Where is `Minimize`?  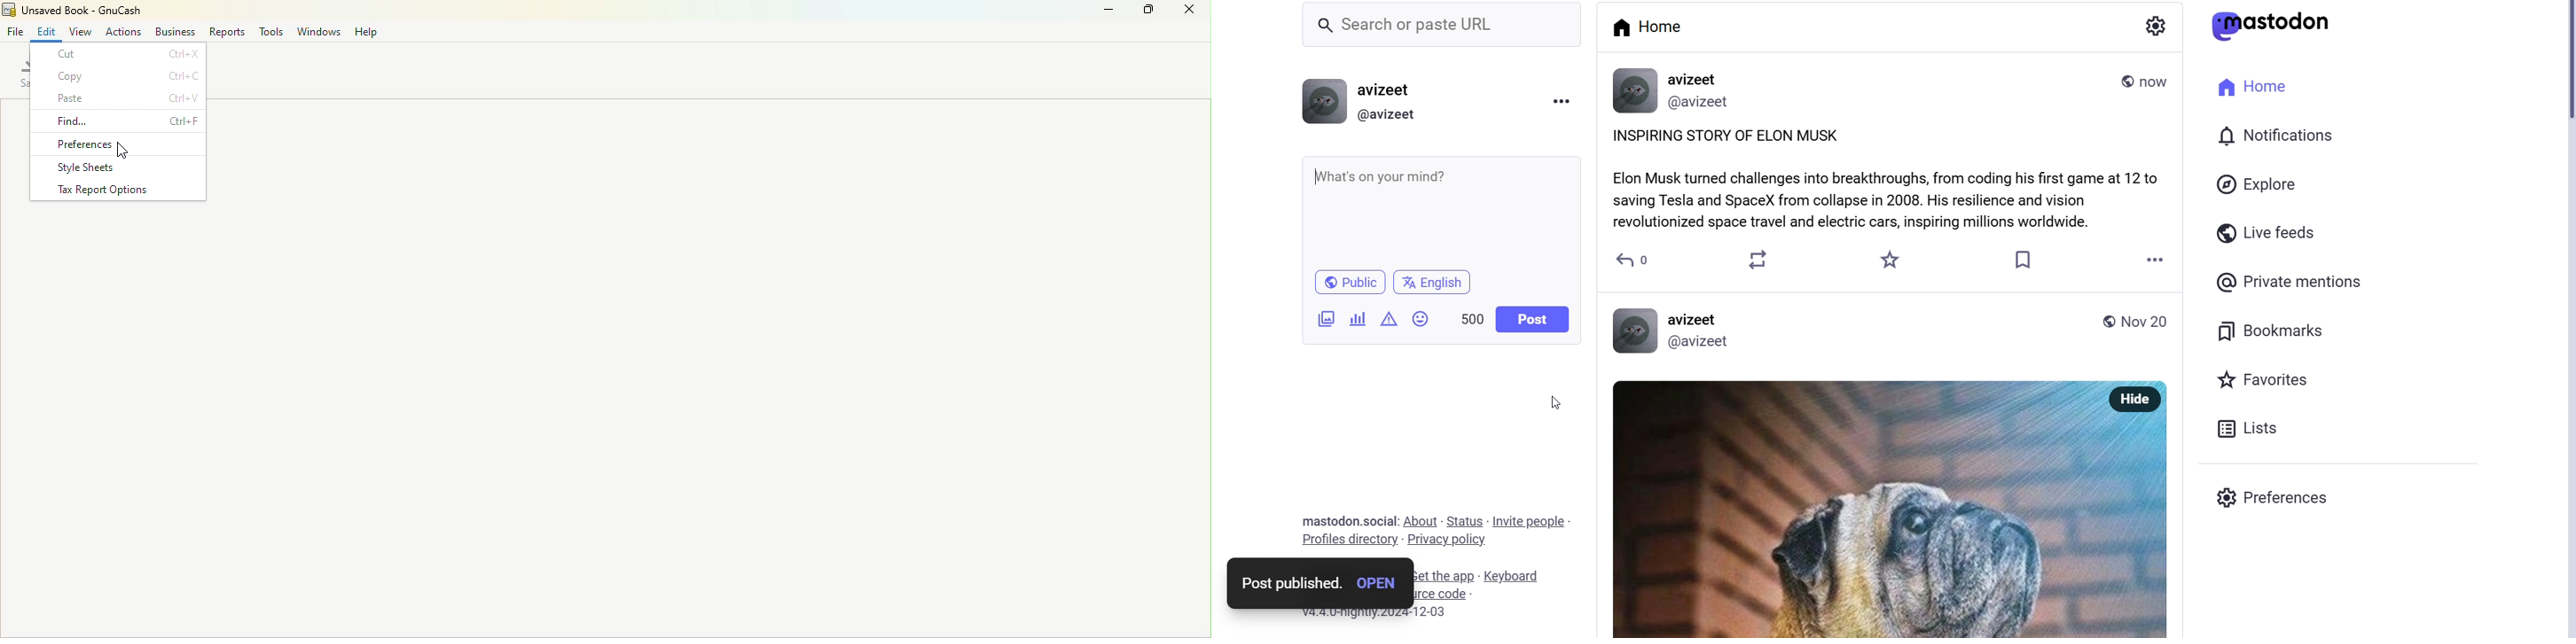
Minimize is located at coordinates (1100, 12).